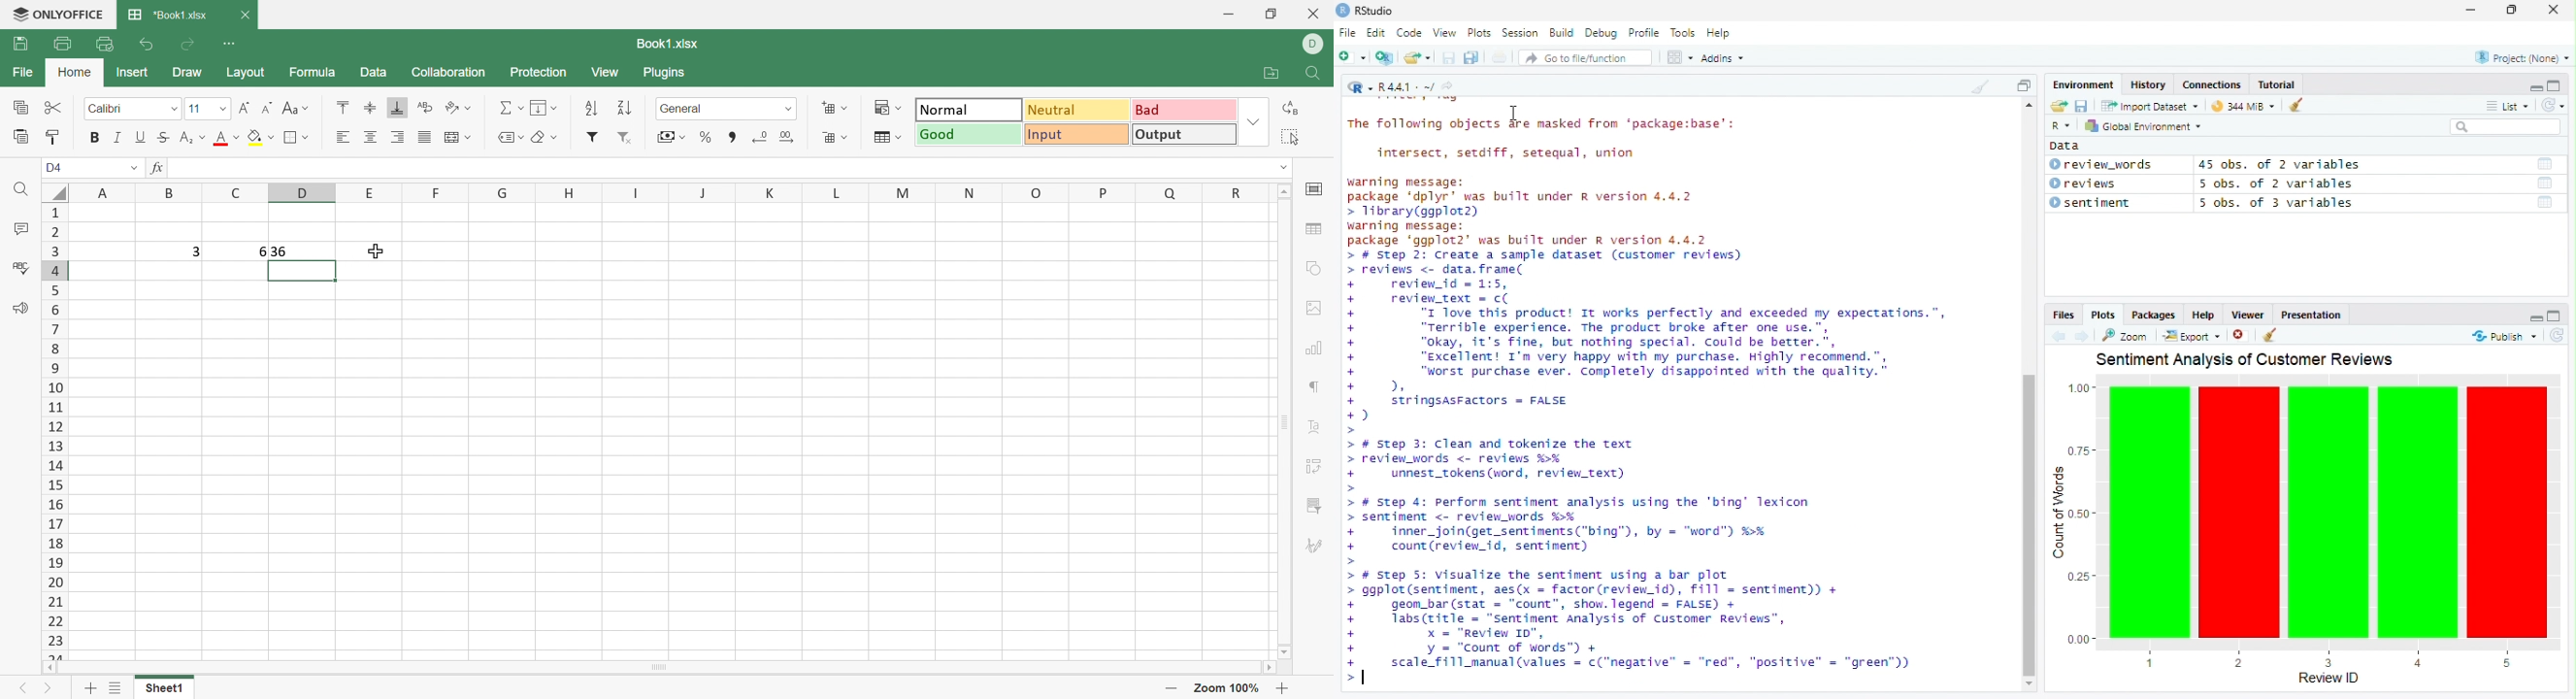 This screenshot has height=700, width=2576. I want to click on Copy, so click(20, 106).